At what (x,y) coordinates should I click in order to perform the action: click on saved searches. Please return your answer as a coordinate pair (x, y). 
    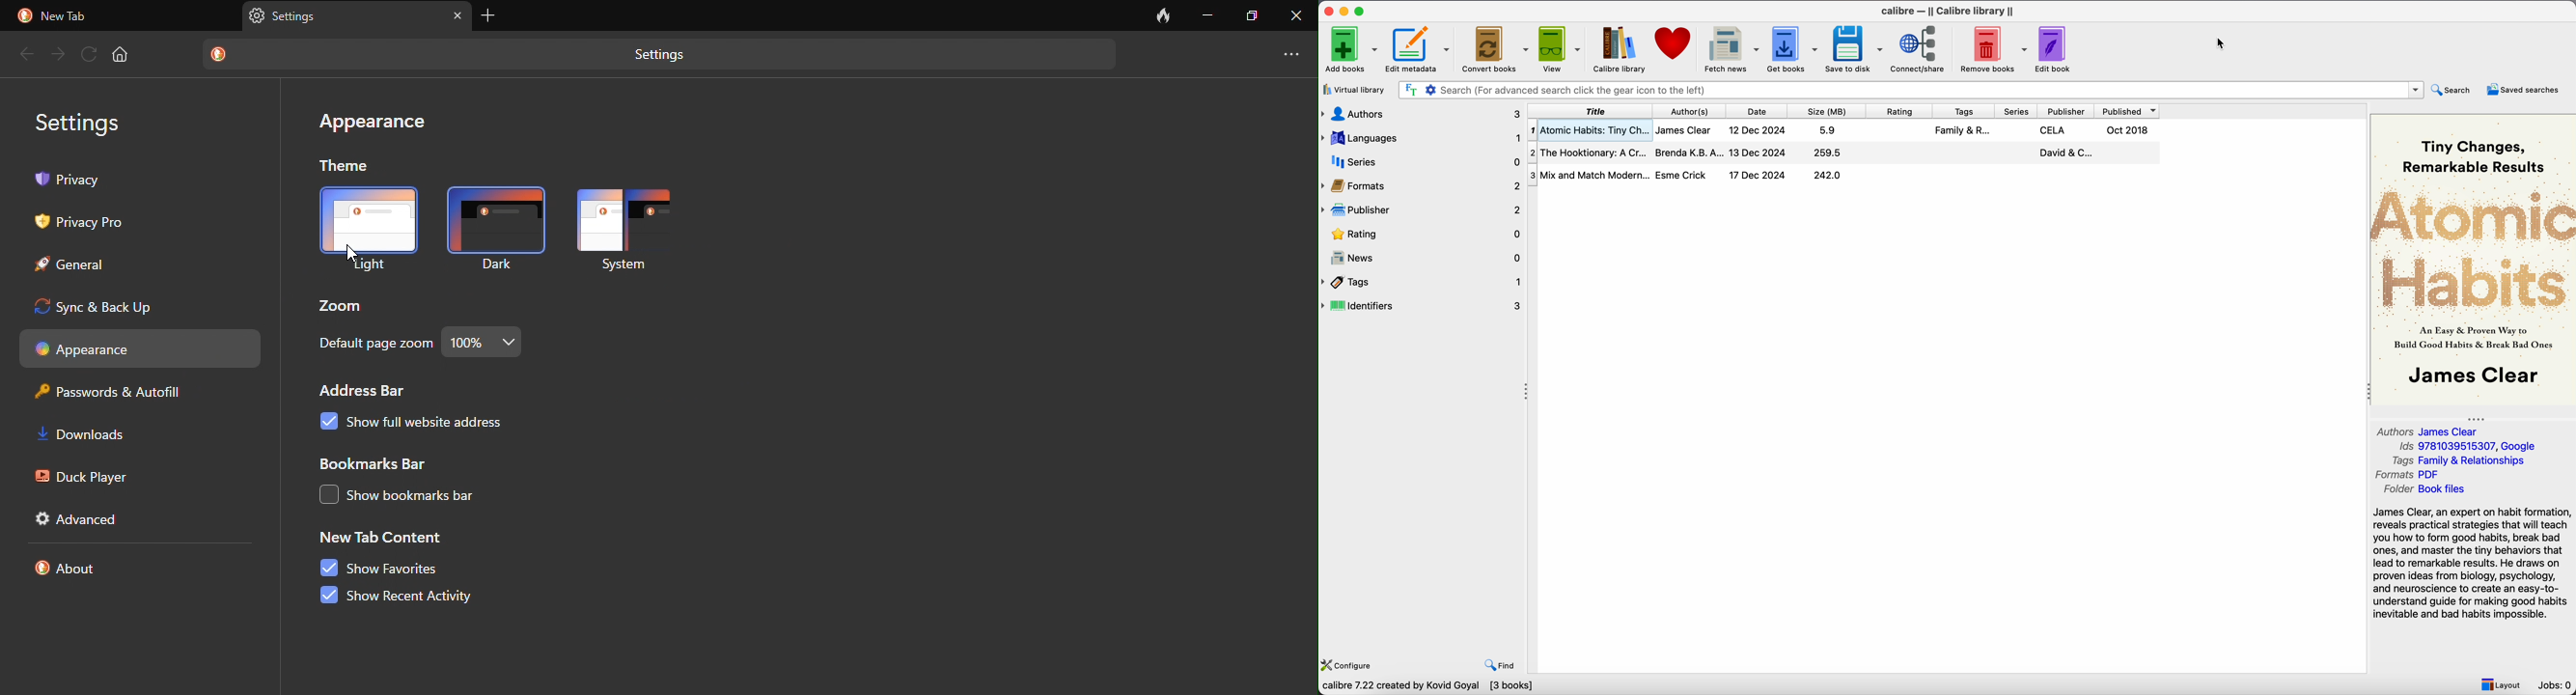
    Looking at the image, I should click on (2526, 89).